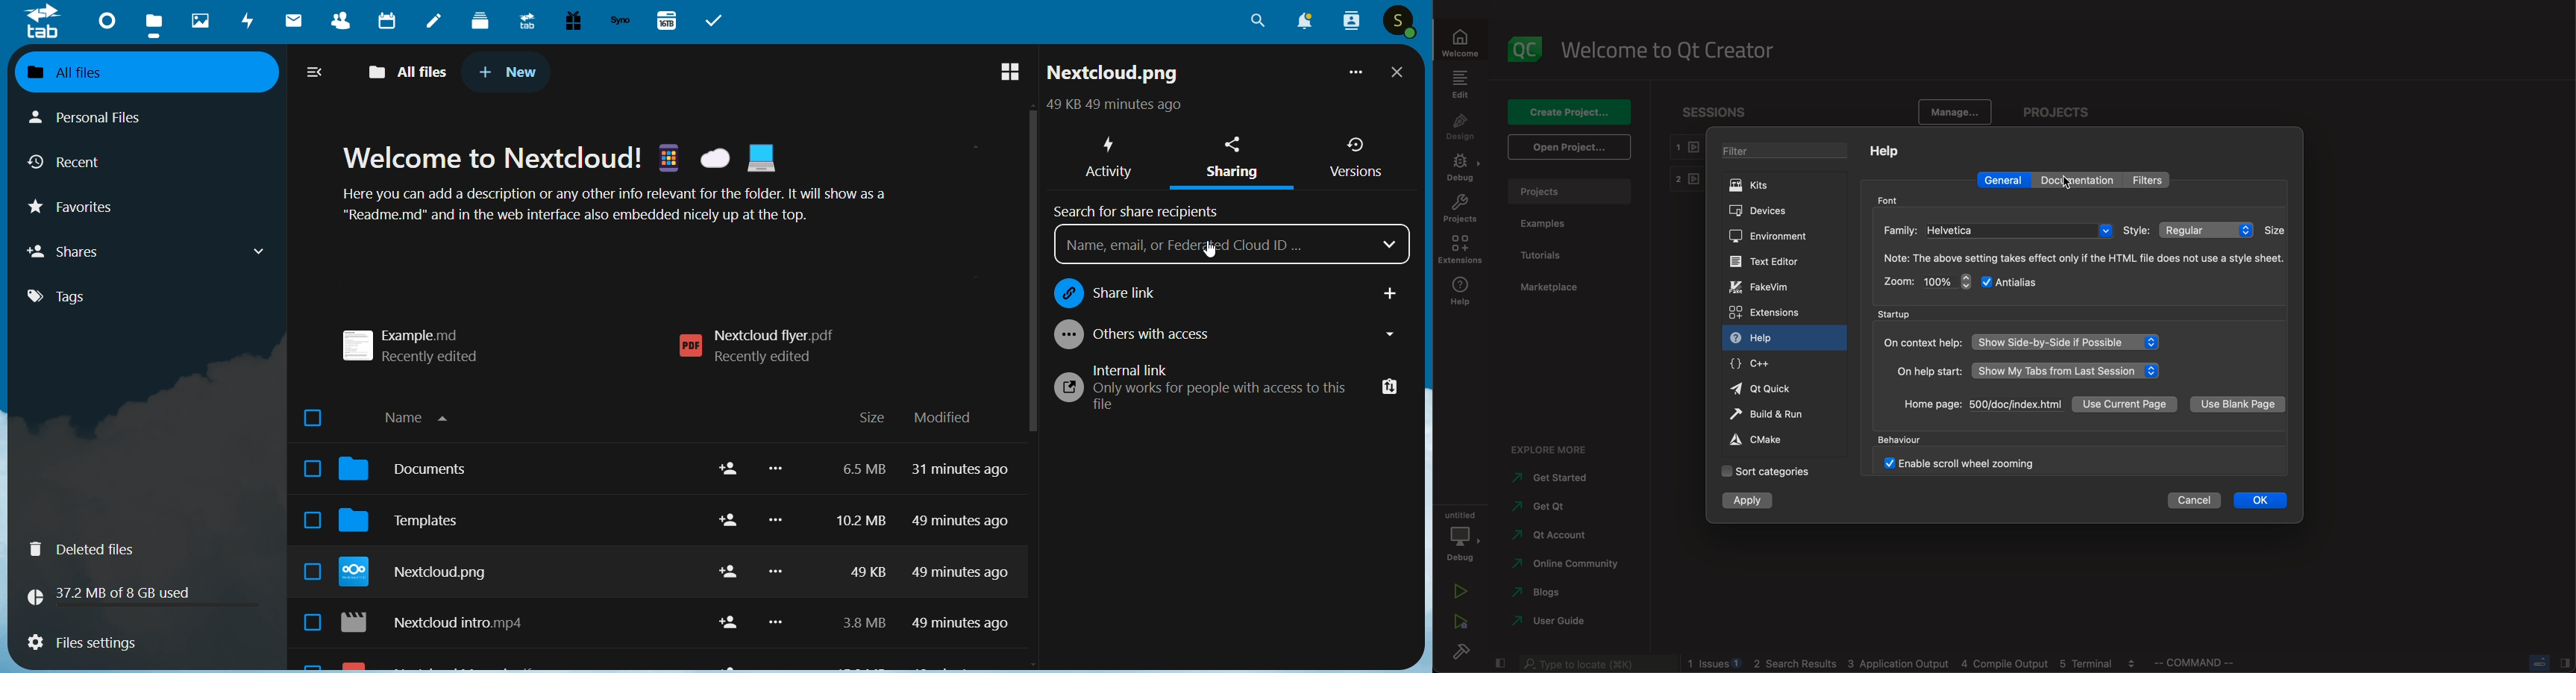 Image resolution: width=2576 pixels, height=700 pixels. Describe the element at coordinates (1301, 22) in the screenshot. I see `notification` at that location.